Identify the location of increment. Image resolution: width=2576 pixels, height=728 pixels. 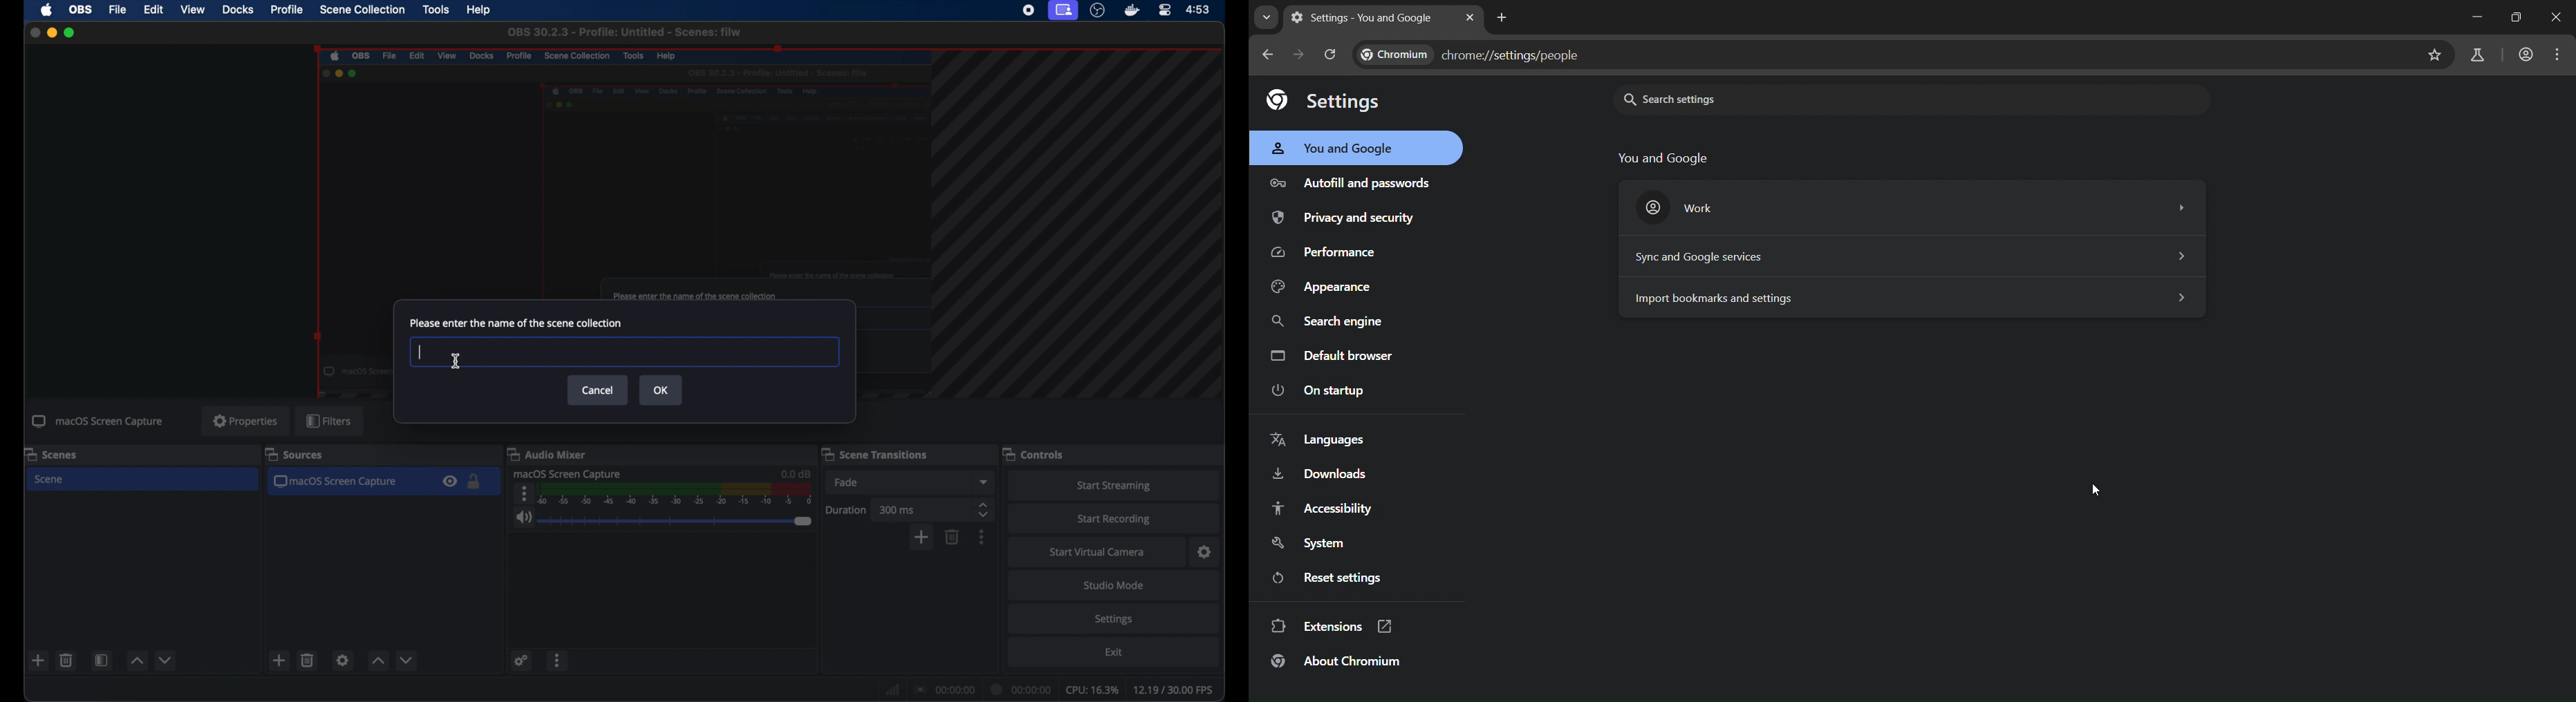
(378, 661).